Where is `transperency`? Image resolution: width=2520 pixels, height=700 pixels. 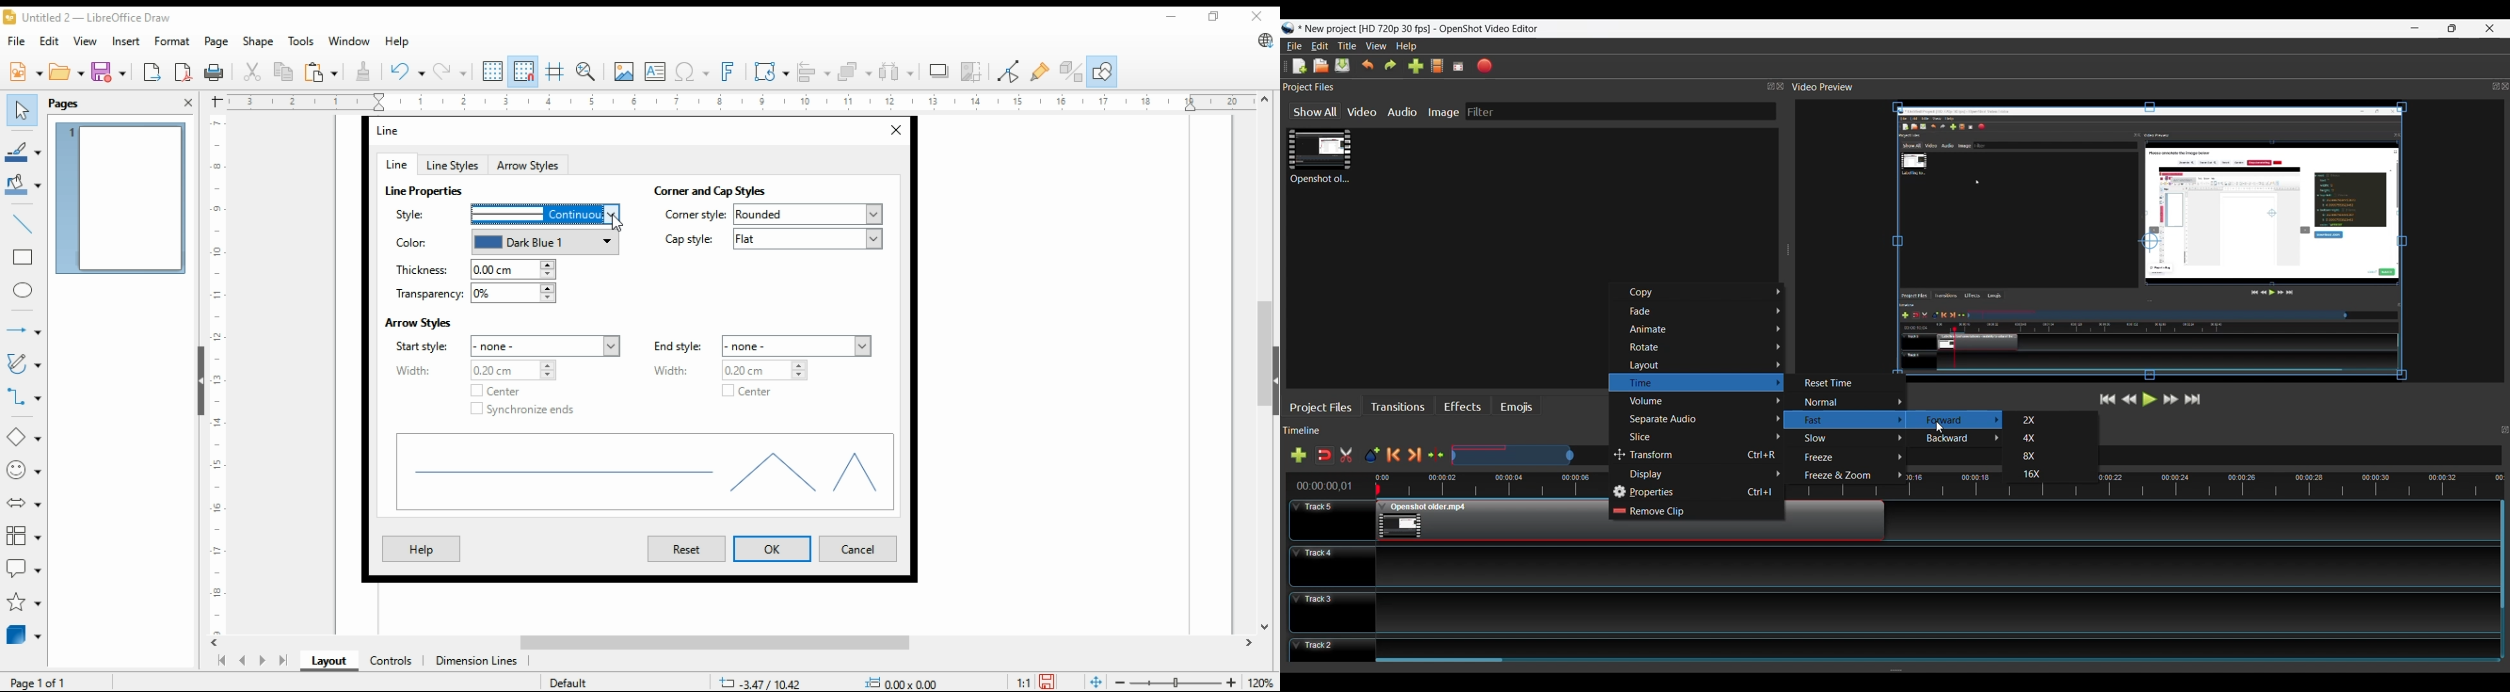 transperency is located at coordinates (474, 294).